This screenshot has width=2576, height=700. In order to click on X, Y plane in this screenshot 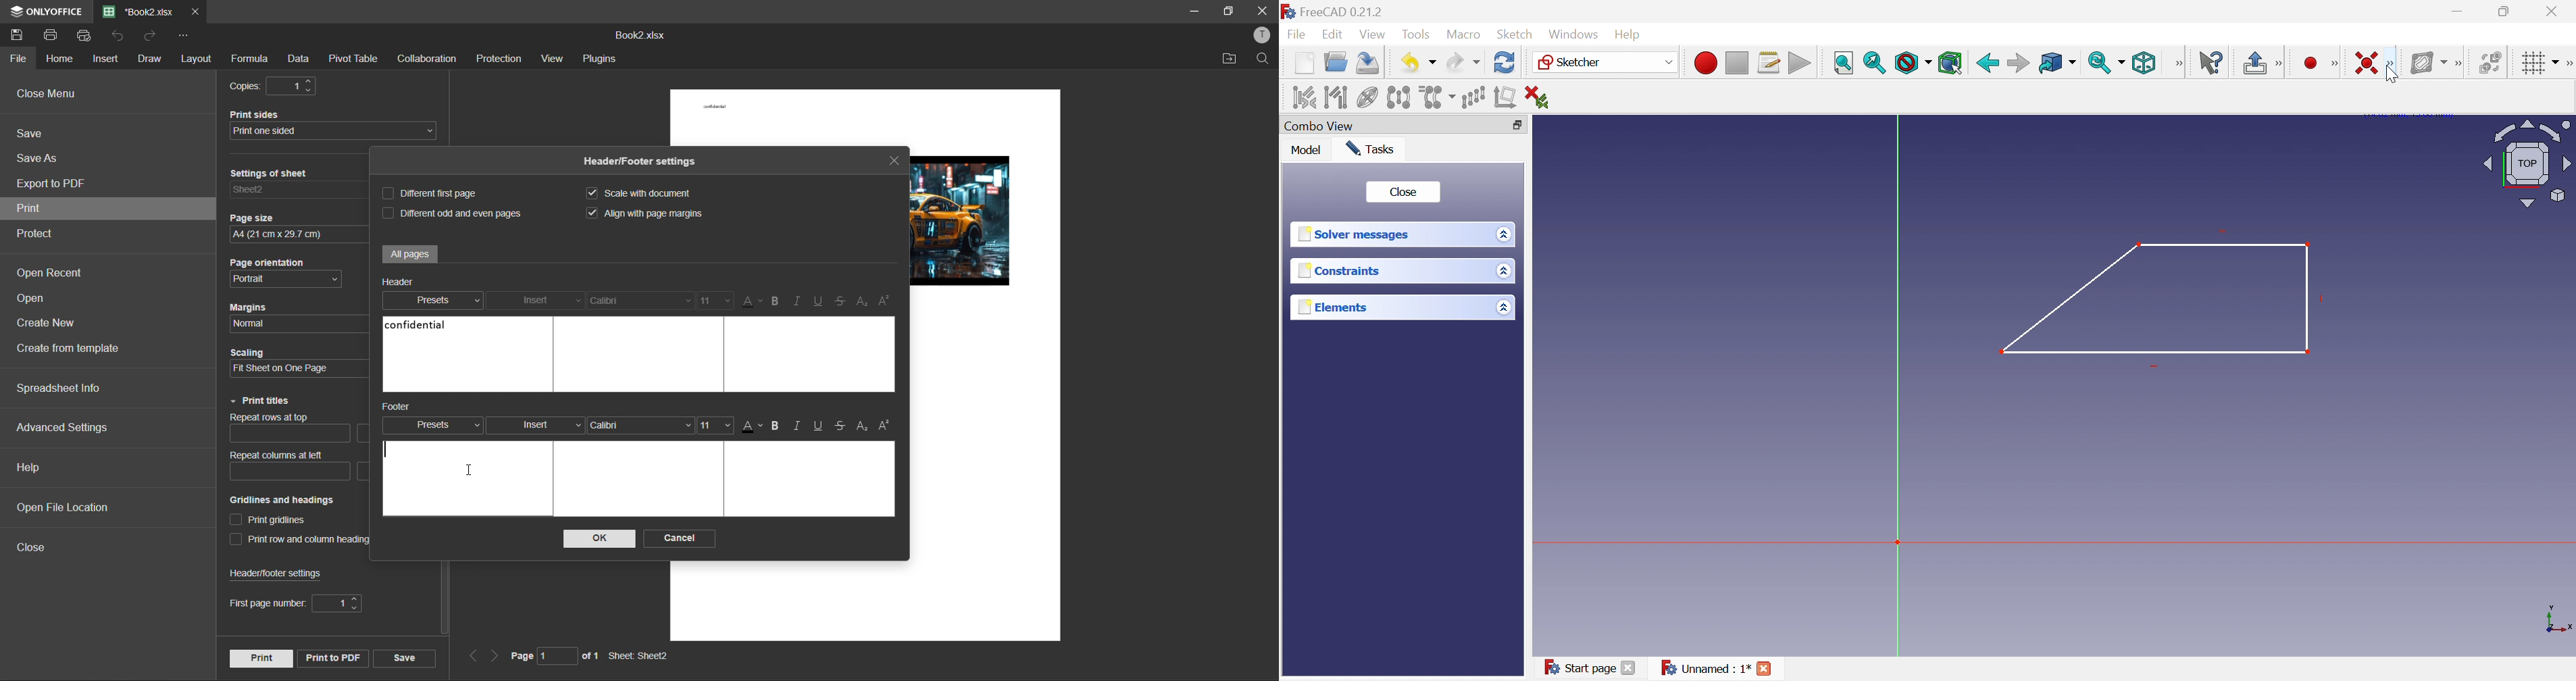, I will do `click(2559, 620)`.